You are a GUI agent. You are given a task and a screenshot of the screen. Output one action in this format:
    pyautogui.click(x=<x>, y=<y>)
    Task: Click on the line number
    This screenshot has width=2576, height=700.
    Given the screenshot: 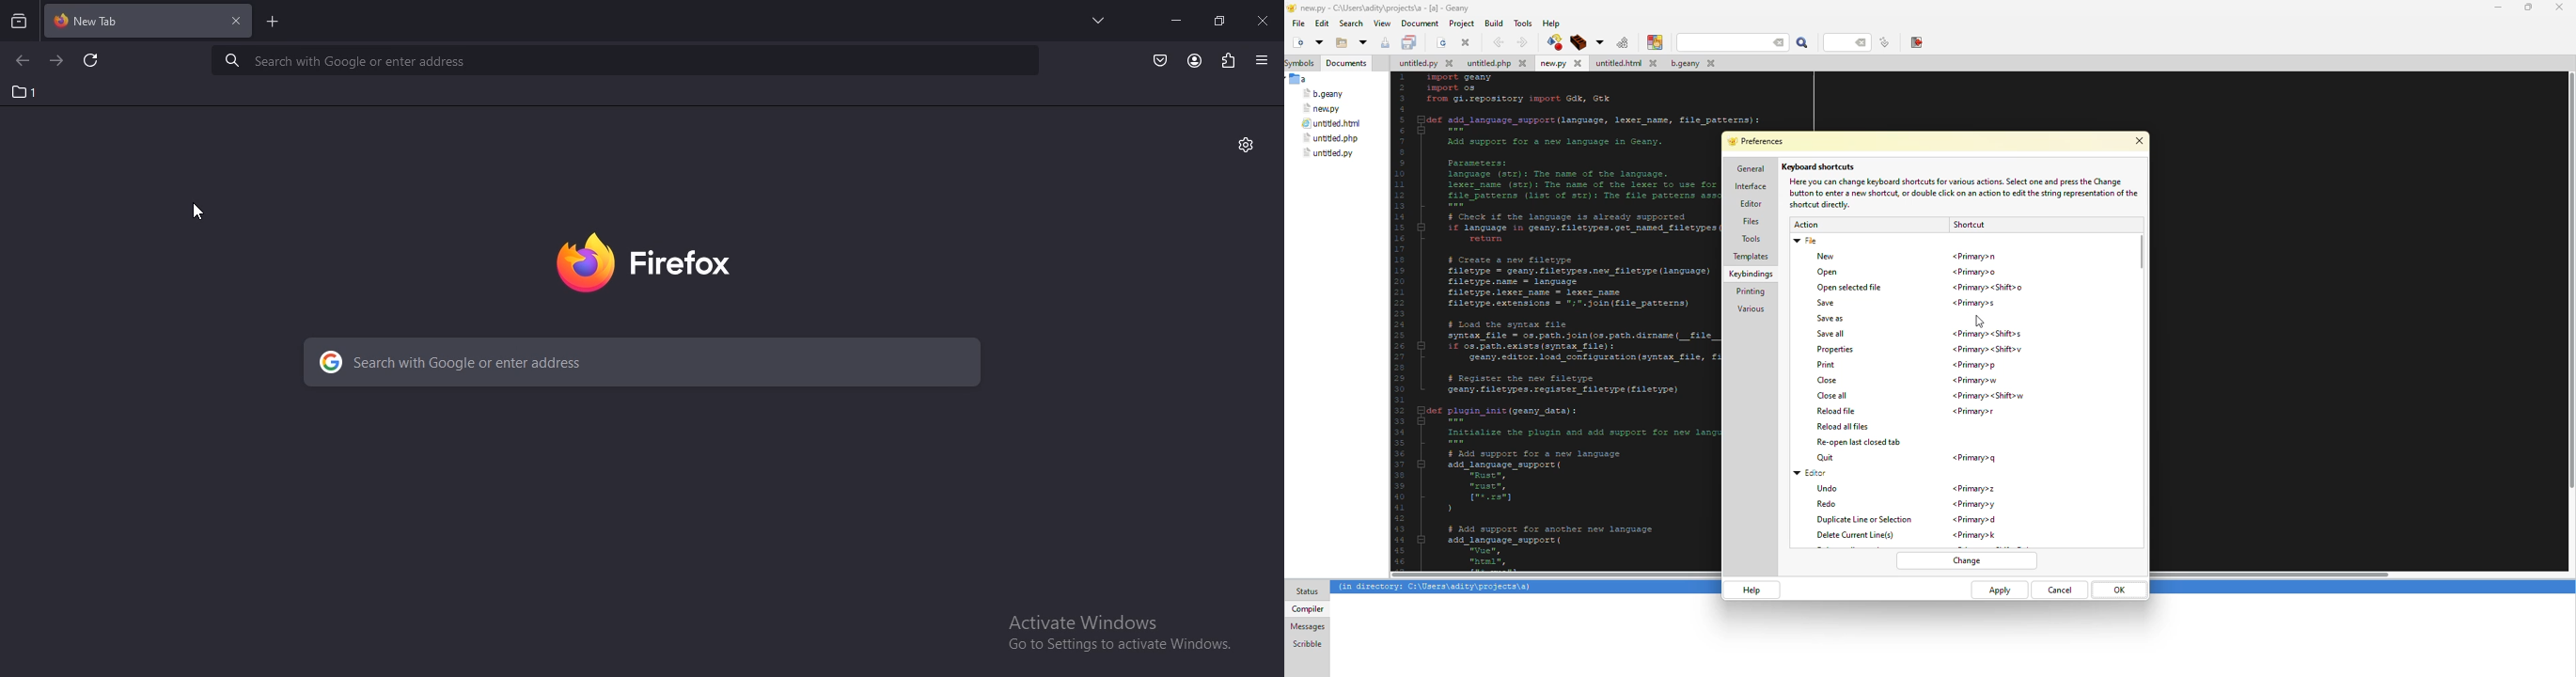 What is the action you would take?
    pyautogui.click(x=1884, y=42)
    